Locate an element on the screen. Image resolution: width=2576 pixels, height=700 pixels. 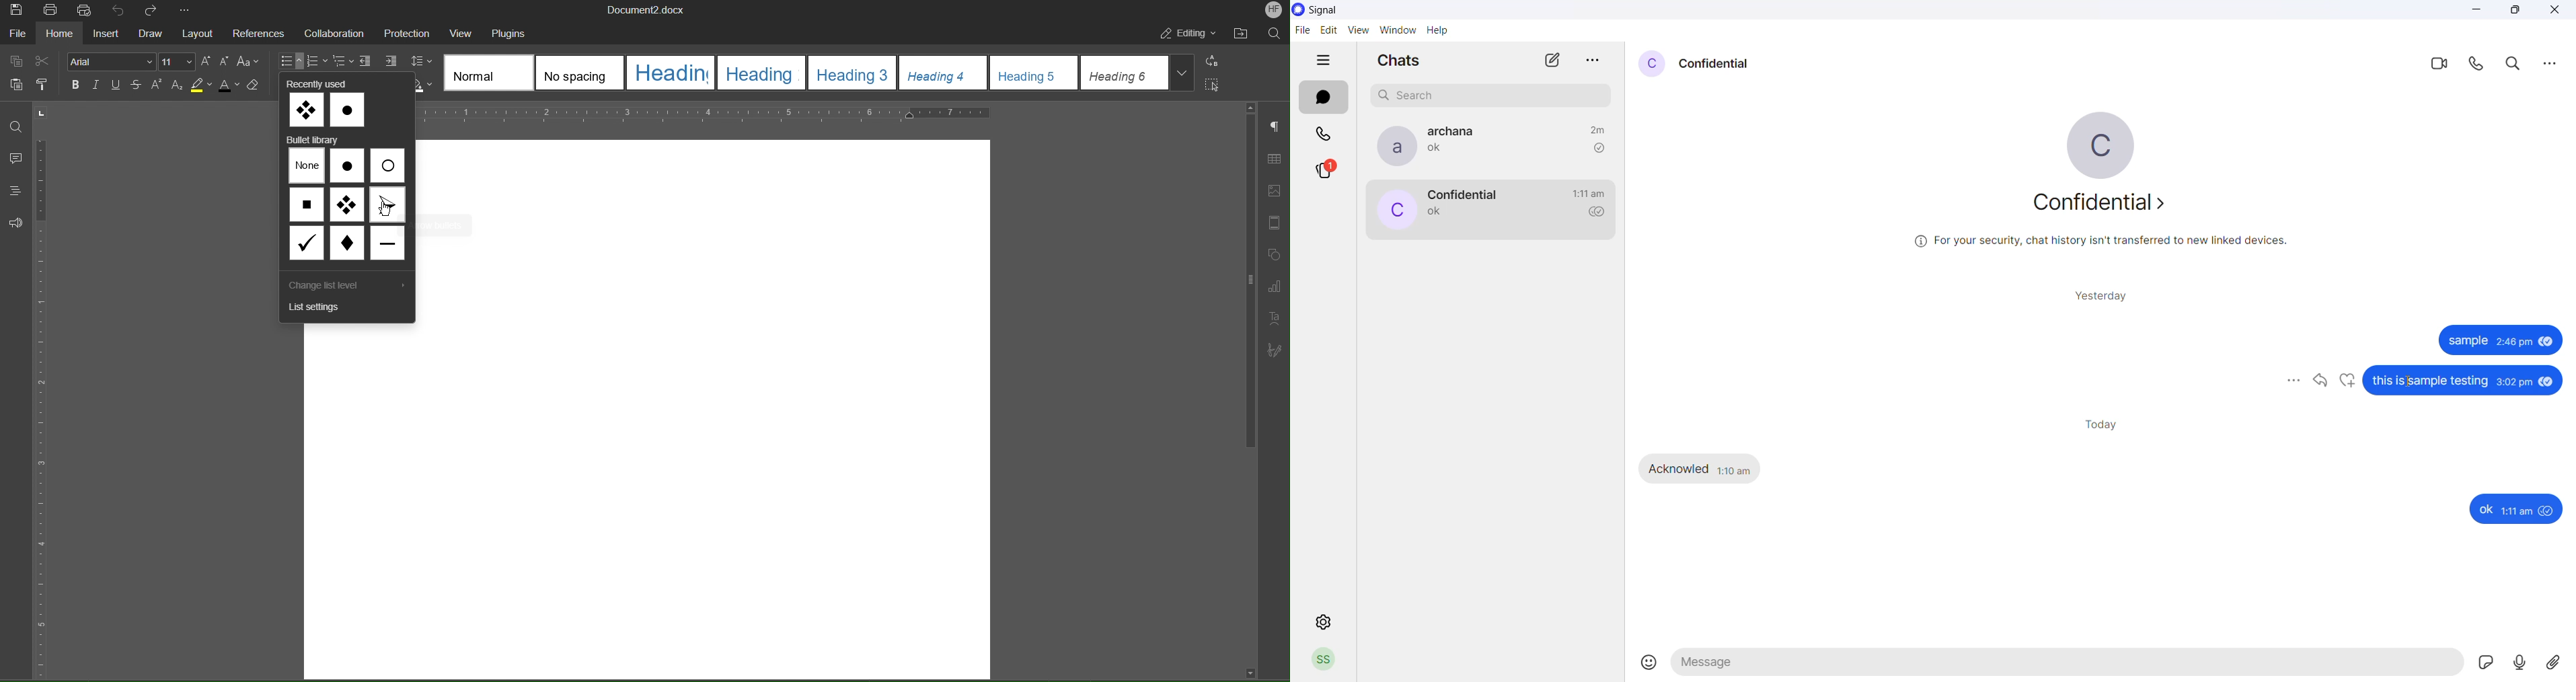
Decrease Size is located at coordinates (227, 61).